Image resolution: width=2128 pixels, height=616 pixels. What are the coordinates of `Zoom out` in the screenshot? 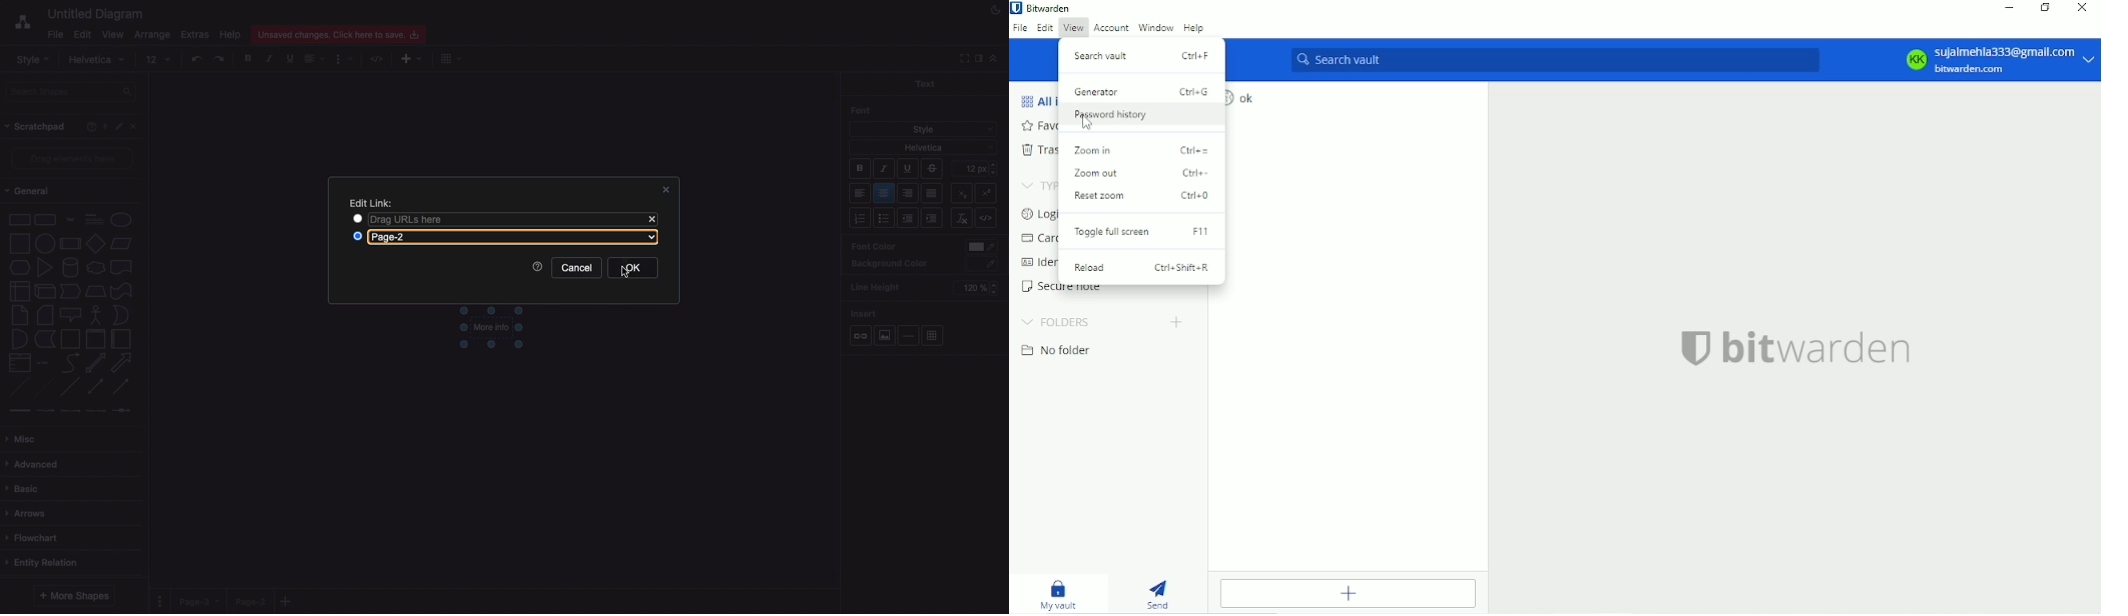 It's located at (1139, 173).